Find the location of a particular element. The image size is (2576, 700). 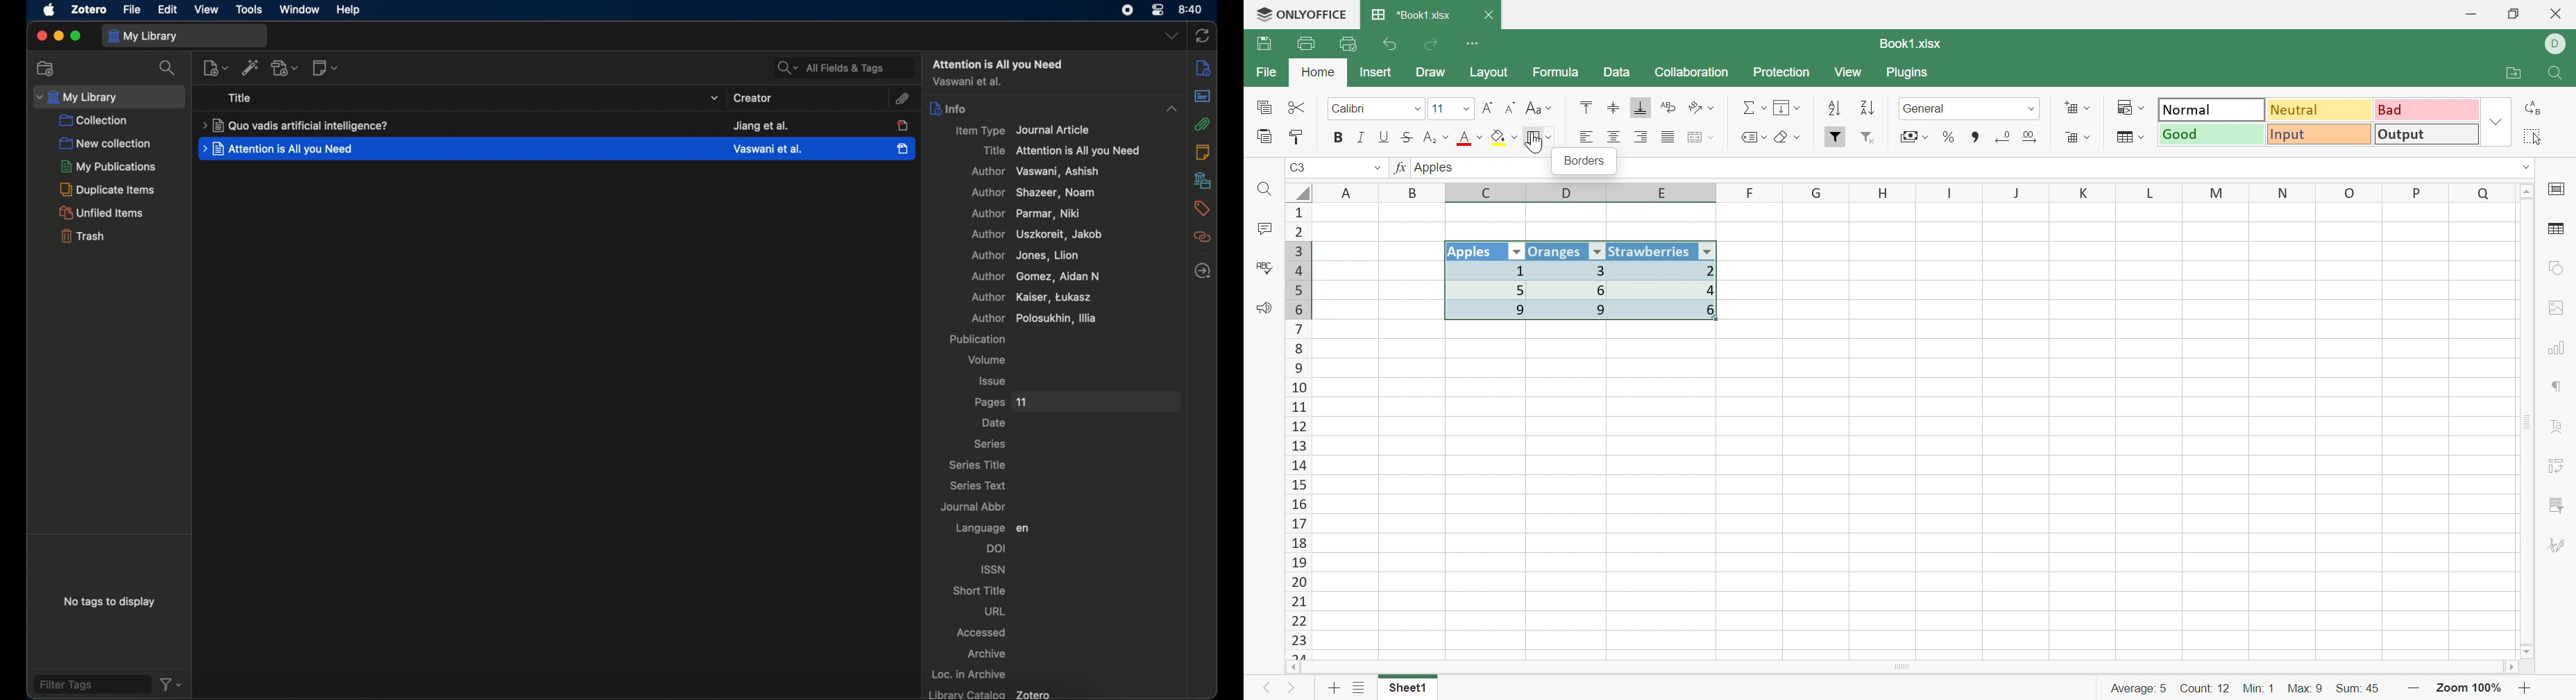

maximize is located at coordinates (76, 37).